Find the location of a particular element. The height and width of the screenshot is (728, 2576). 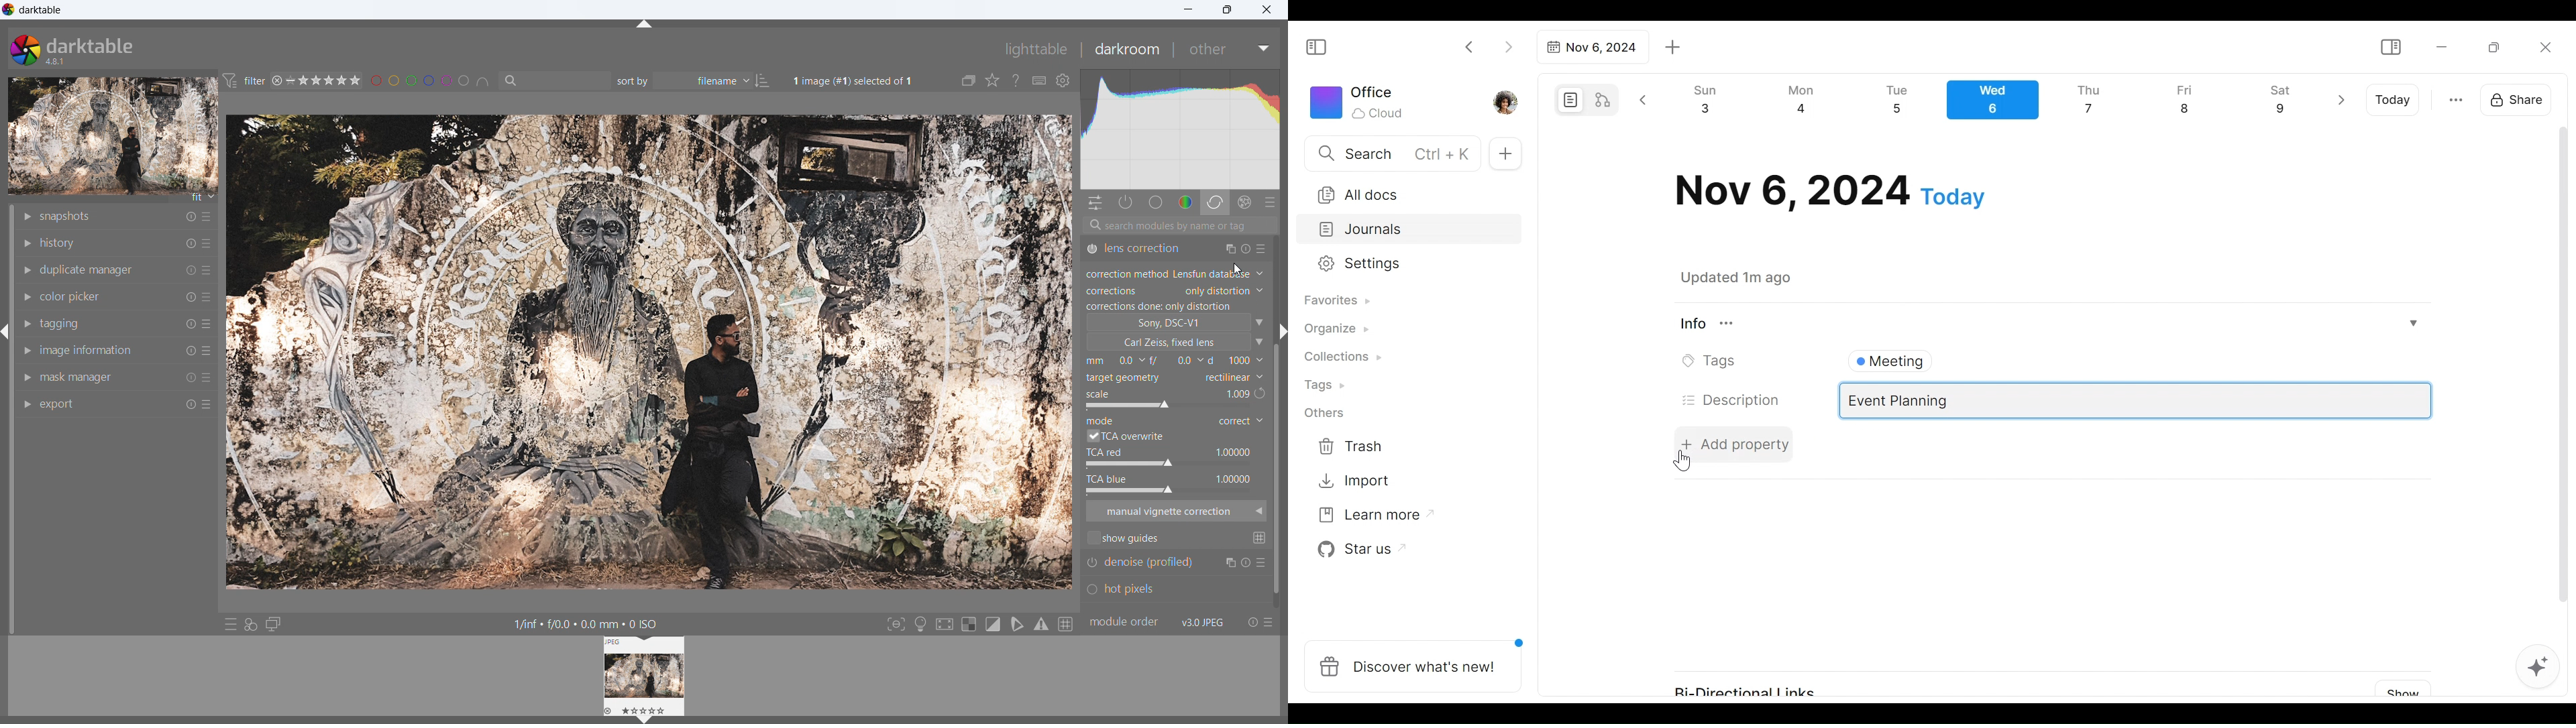

correct is located at coordinates (1215, 202).